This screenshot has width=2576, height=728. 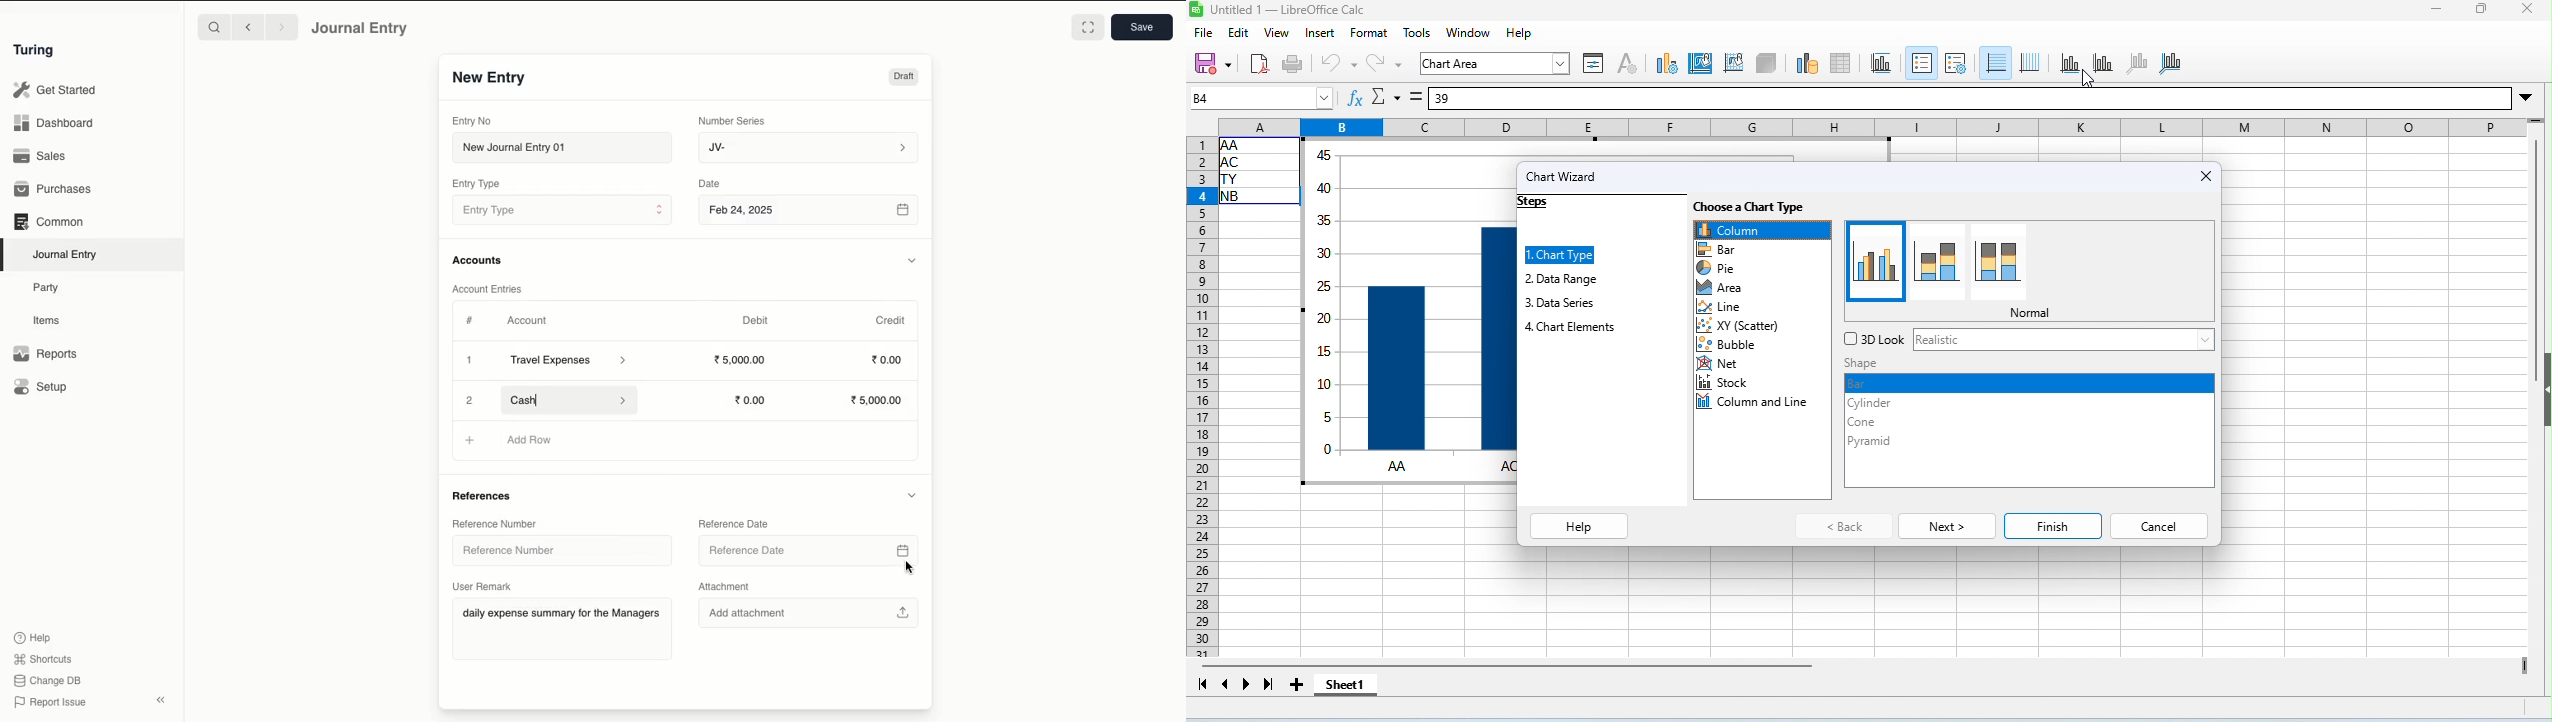 I want to click on New Entry, so click(x=490, y=78).